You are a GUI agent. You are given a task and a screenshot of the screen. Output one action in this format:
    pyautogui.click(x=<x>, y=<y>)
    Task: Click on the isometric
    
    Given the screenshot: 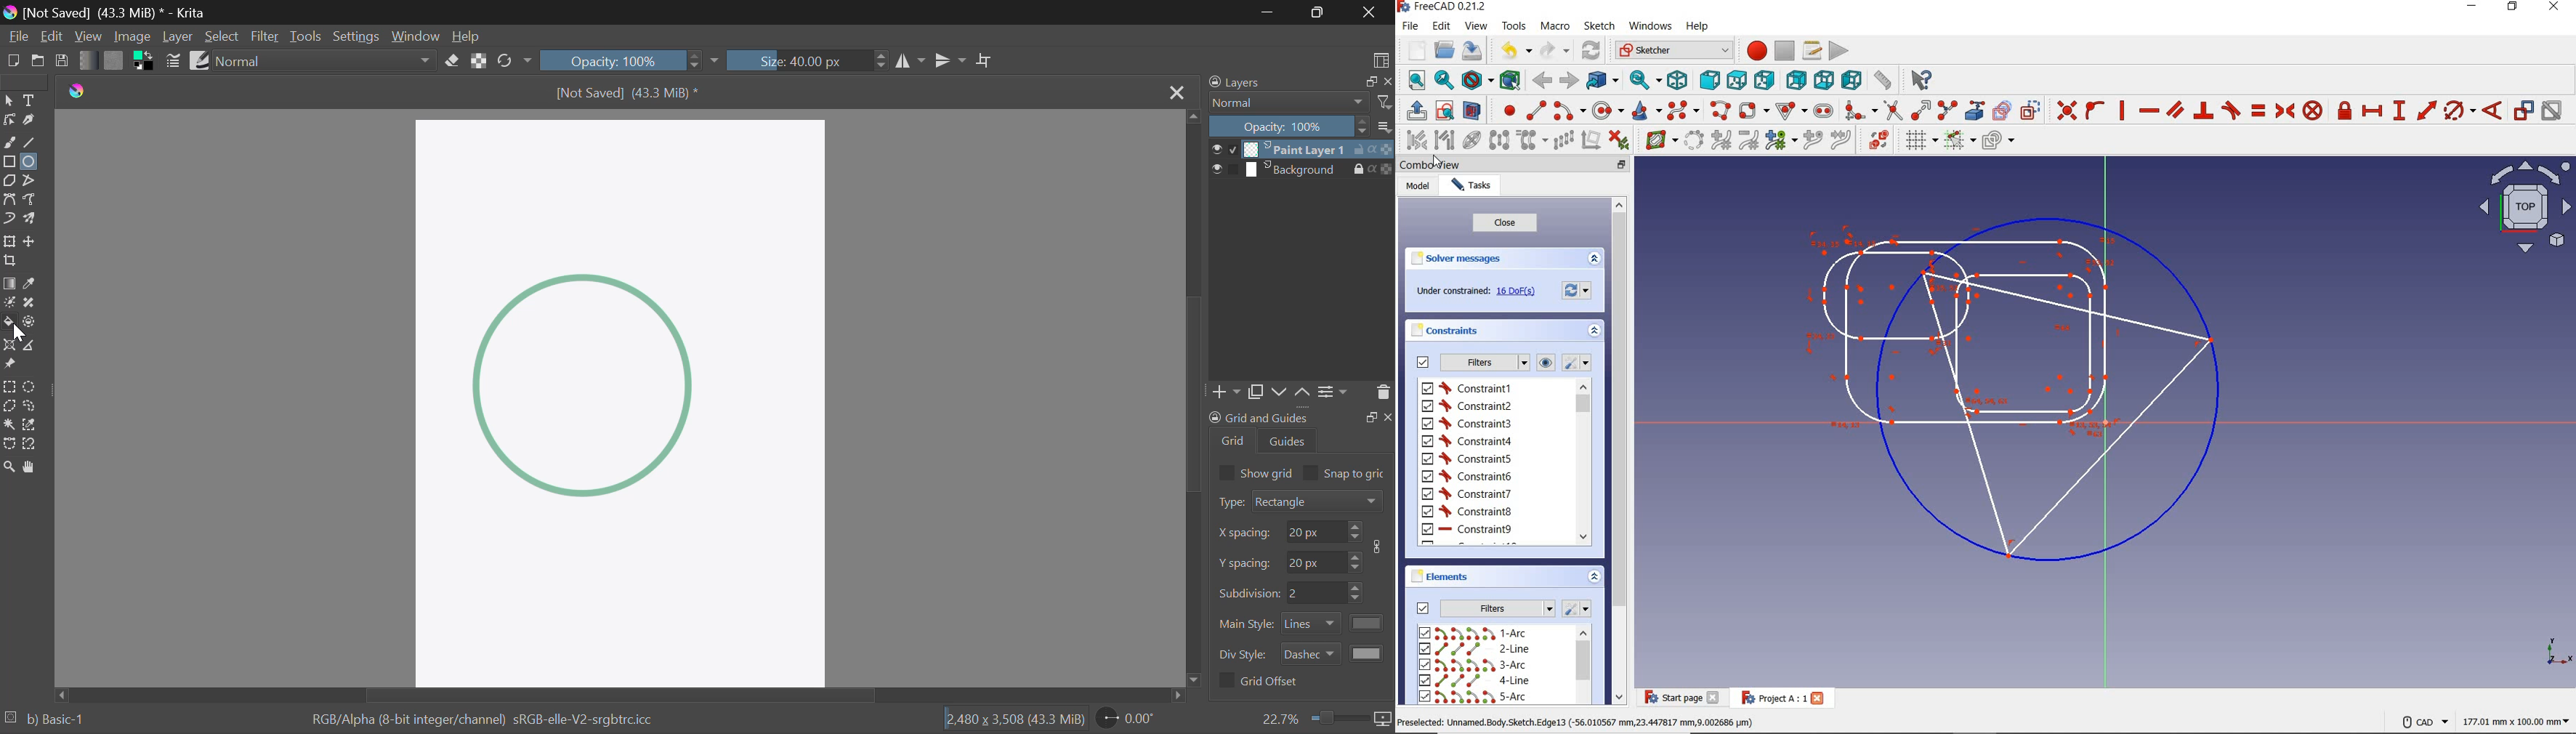 What is the action you would take?
    pyautogui.click(x=1678, y=80)
    